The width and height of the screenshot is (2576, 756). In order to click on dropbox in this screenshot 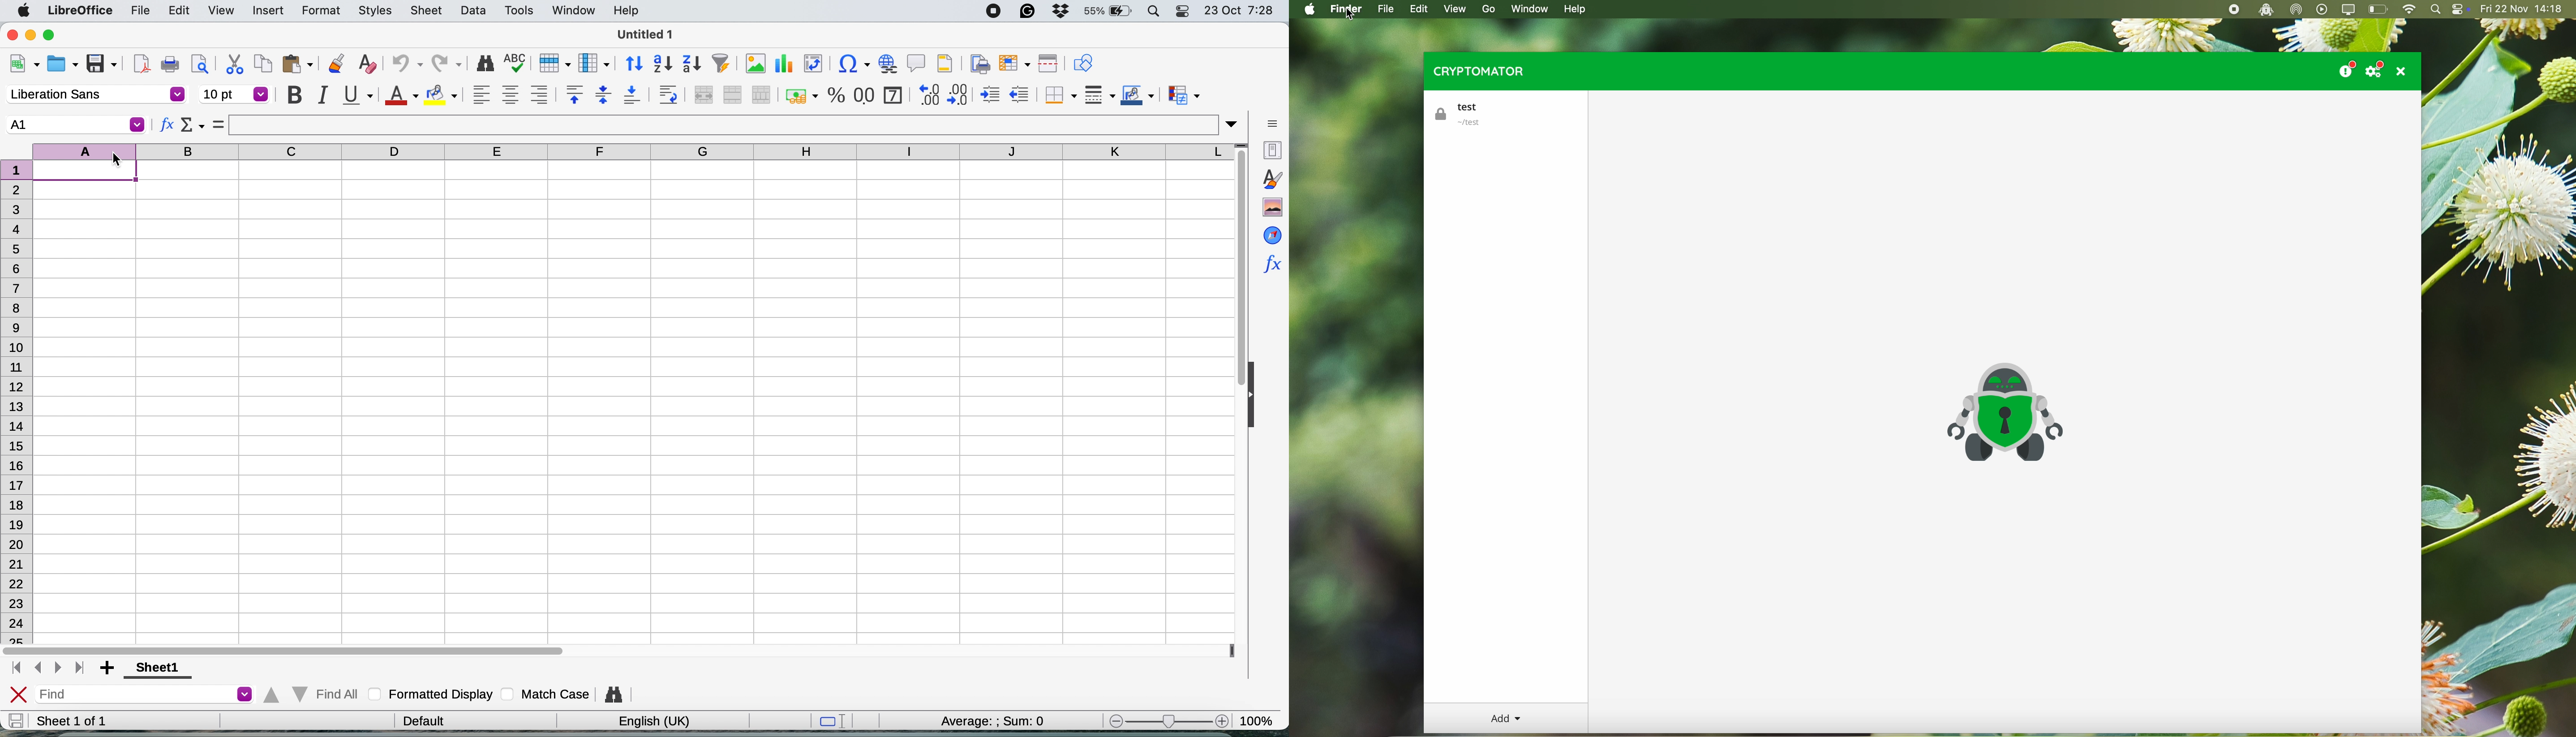, I will do `click(1059, 12)`.